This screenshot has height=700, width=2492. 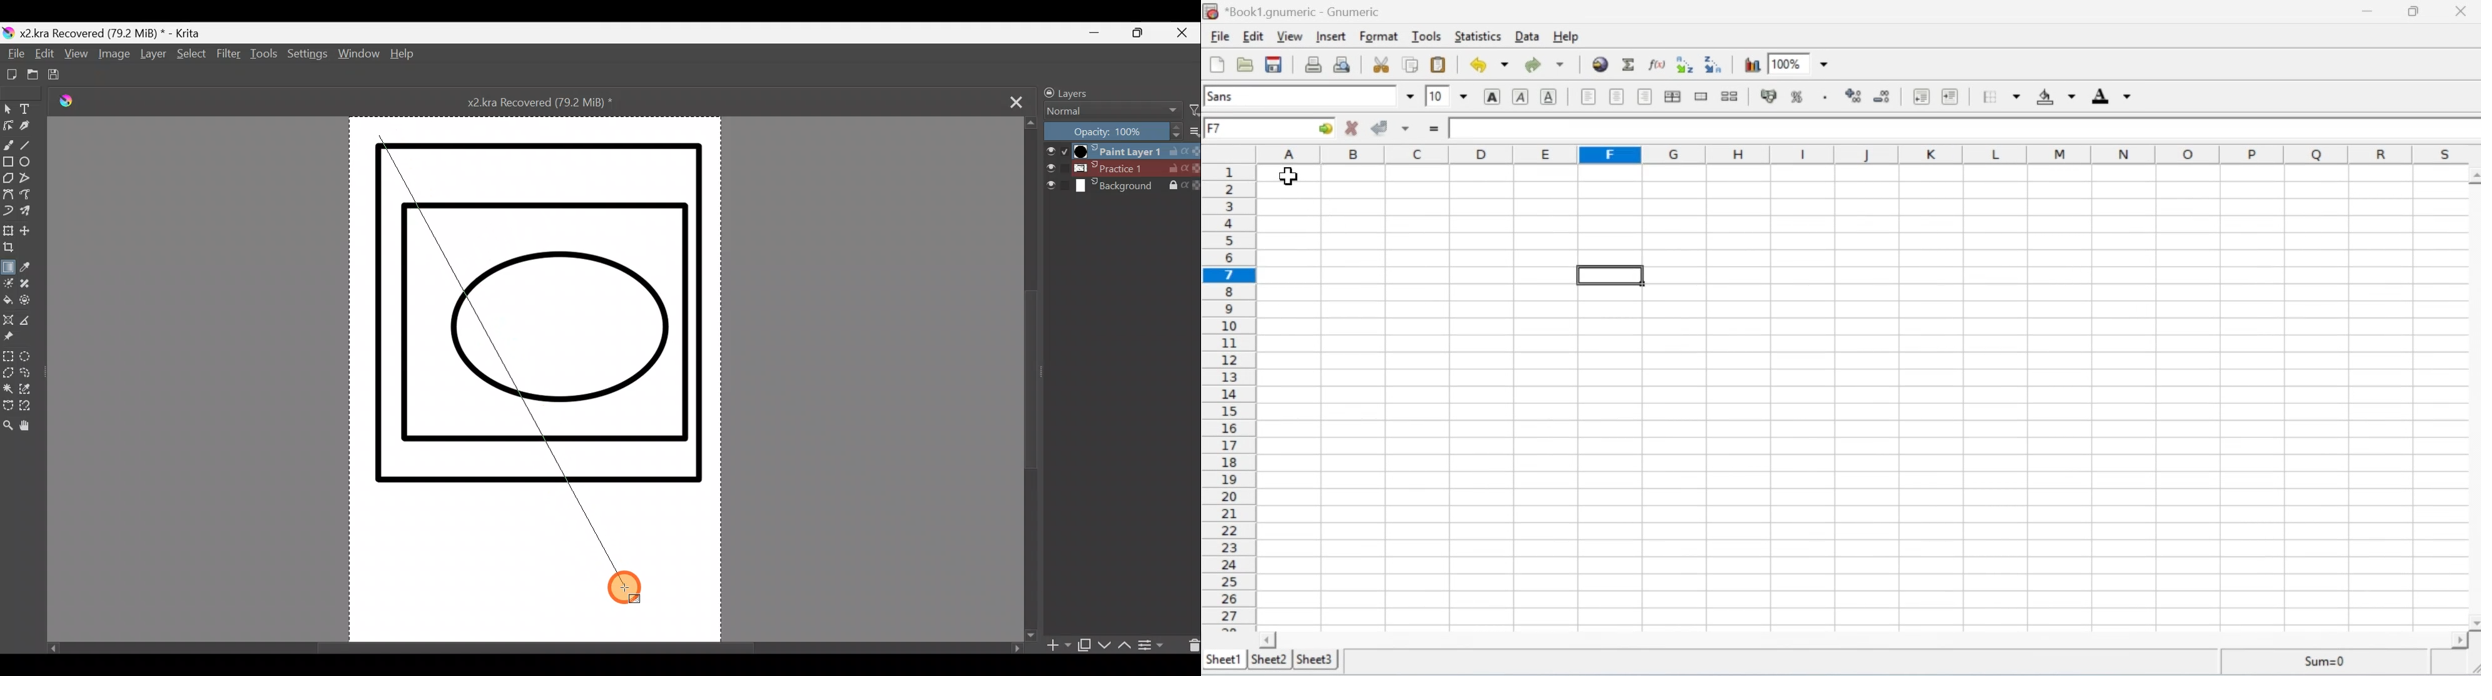 I want to click on Minimise, so click(x=1101, y=33).